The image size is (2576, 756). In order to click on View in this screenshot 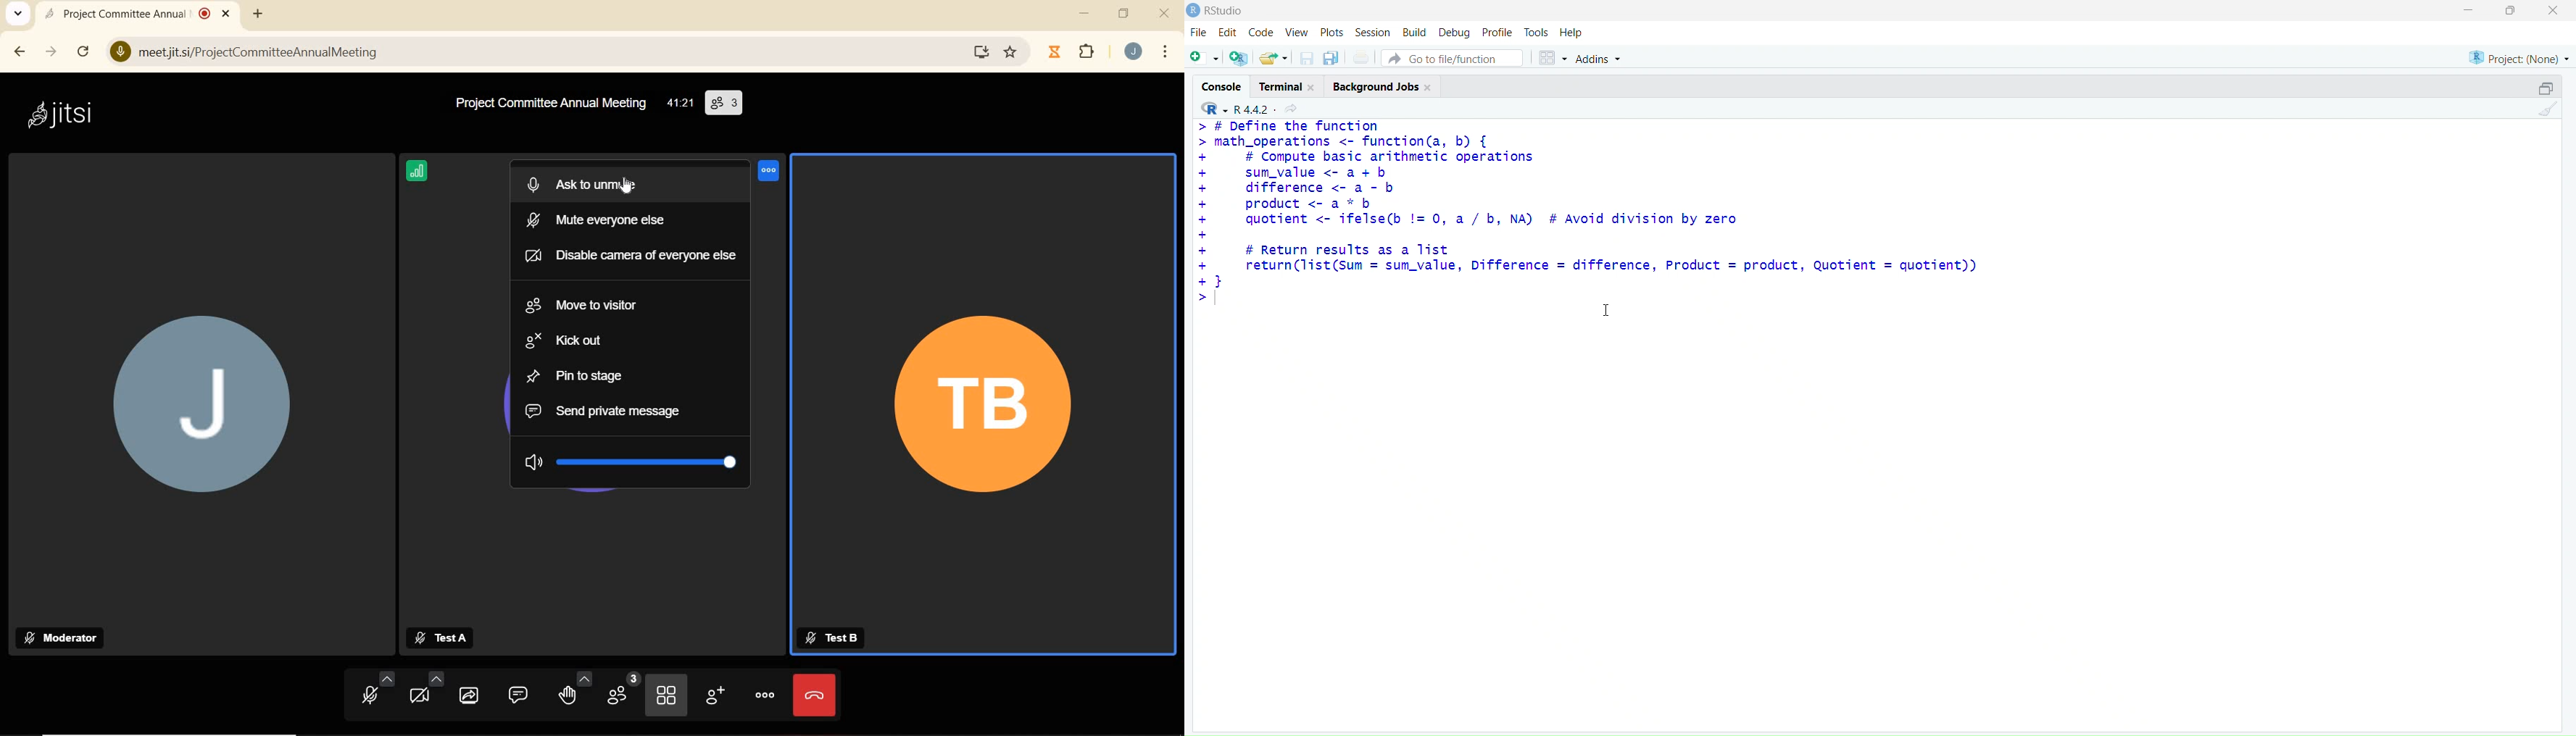, I will do `click(1297, 33)`.